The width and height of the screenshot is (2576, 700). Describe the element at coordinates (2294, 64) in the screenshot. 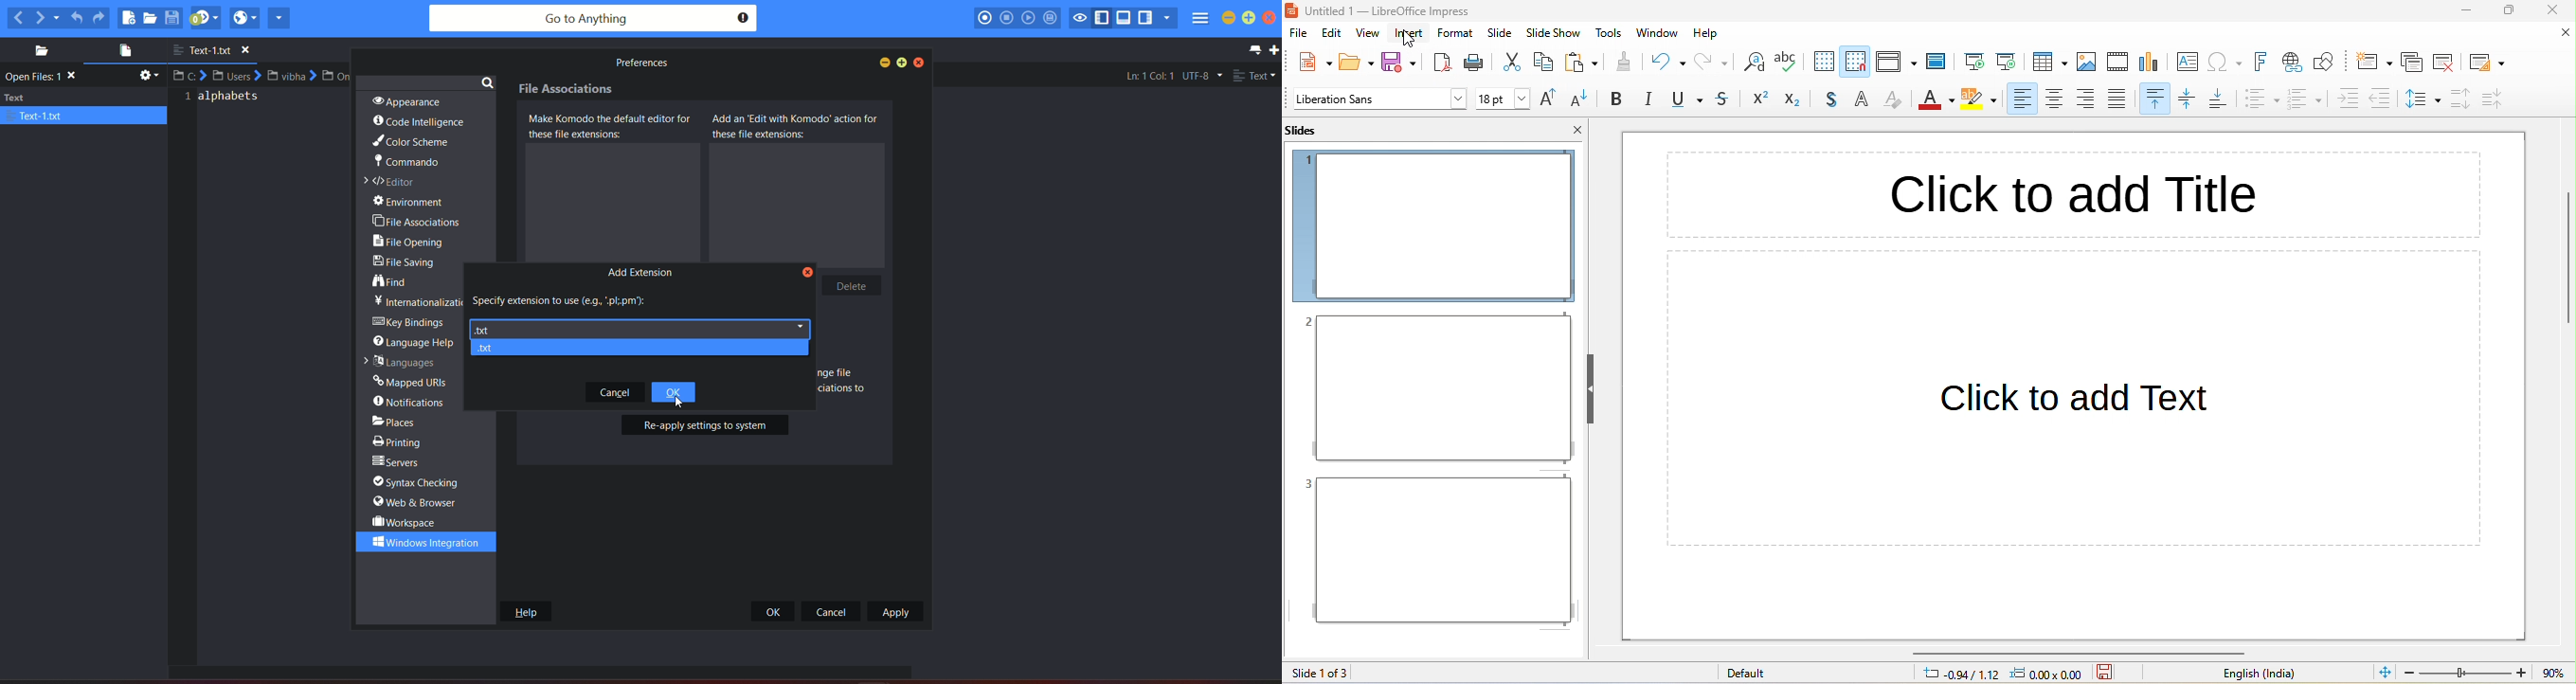

I see `hyperlink` at that location.